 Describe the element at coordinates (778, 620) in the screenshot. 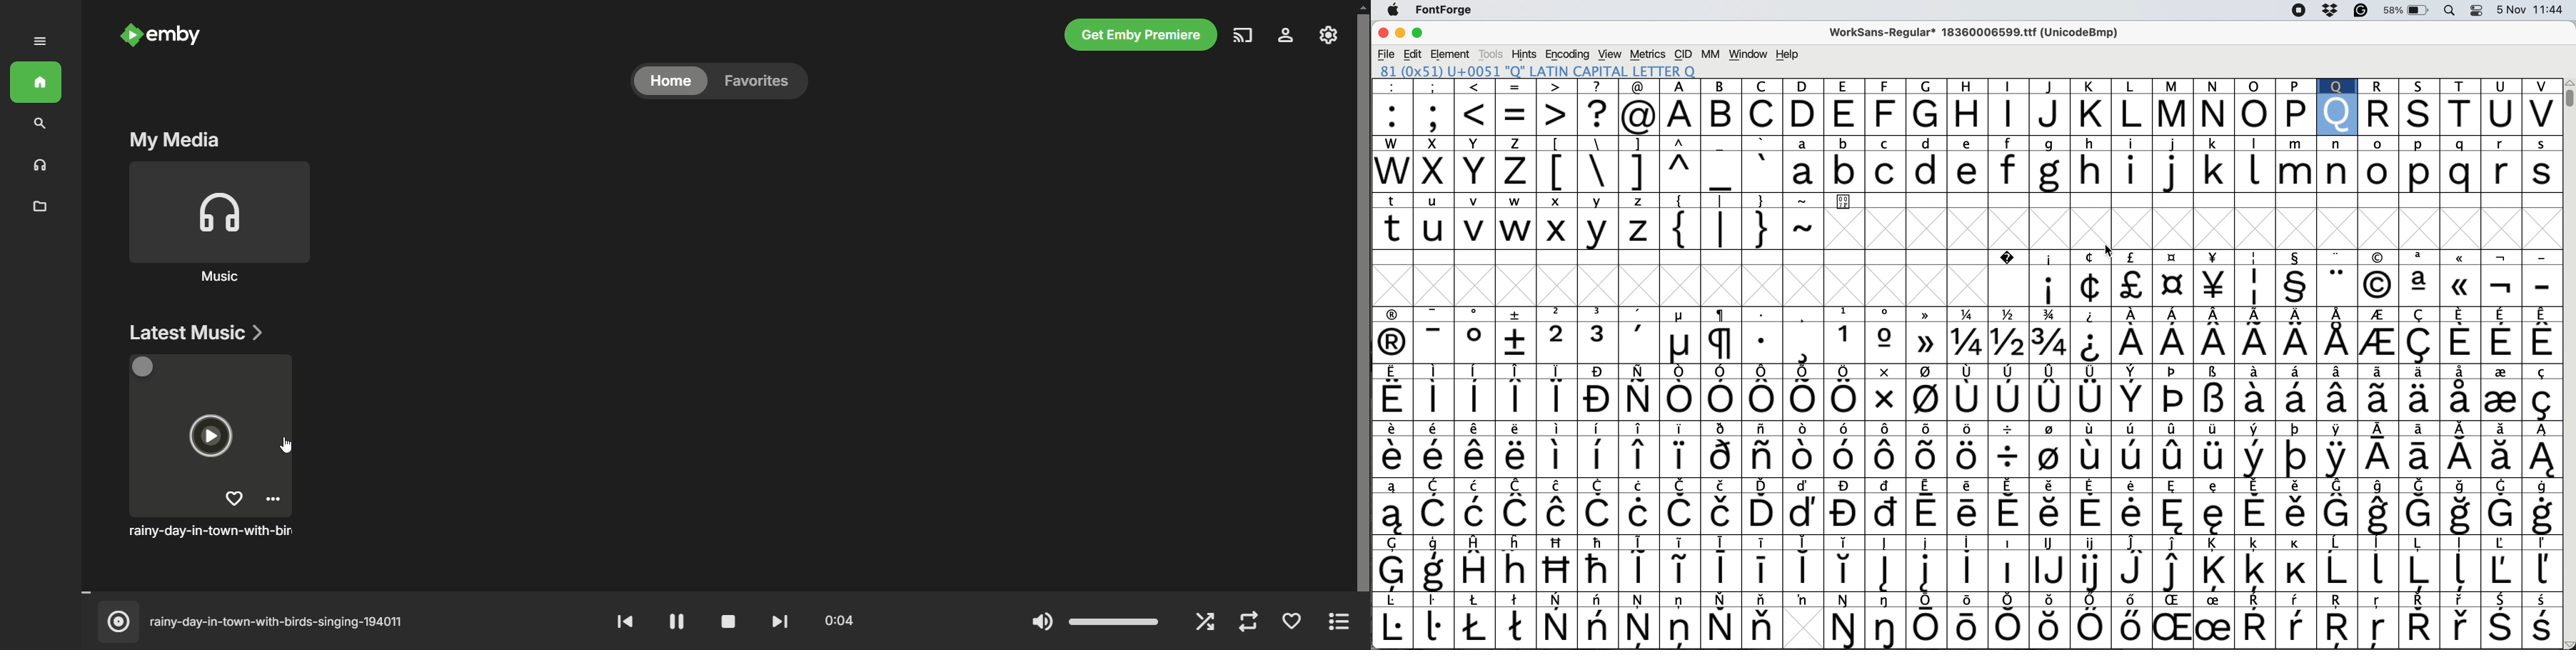

I see `next` at that location.